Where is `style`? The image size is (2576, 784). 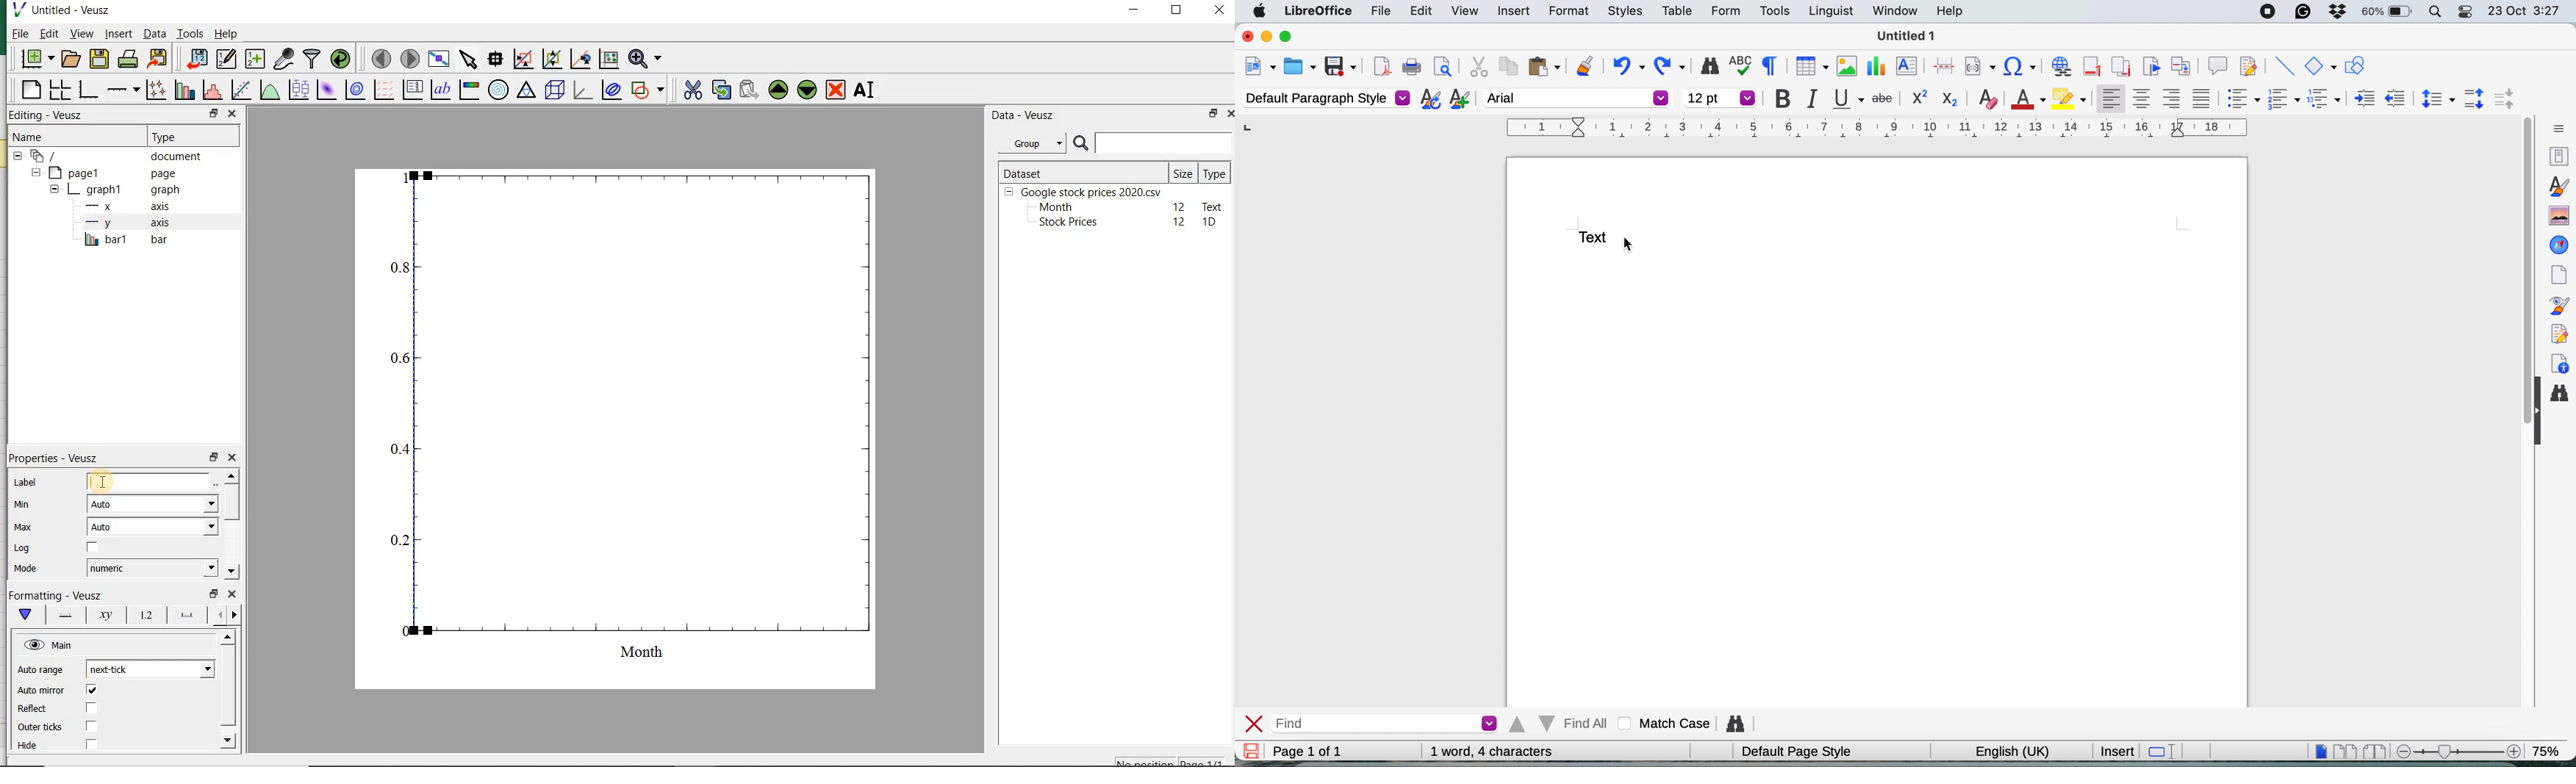
style is located at coordinates (1876, 128).